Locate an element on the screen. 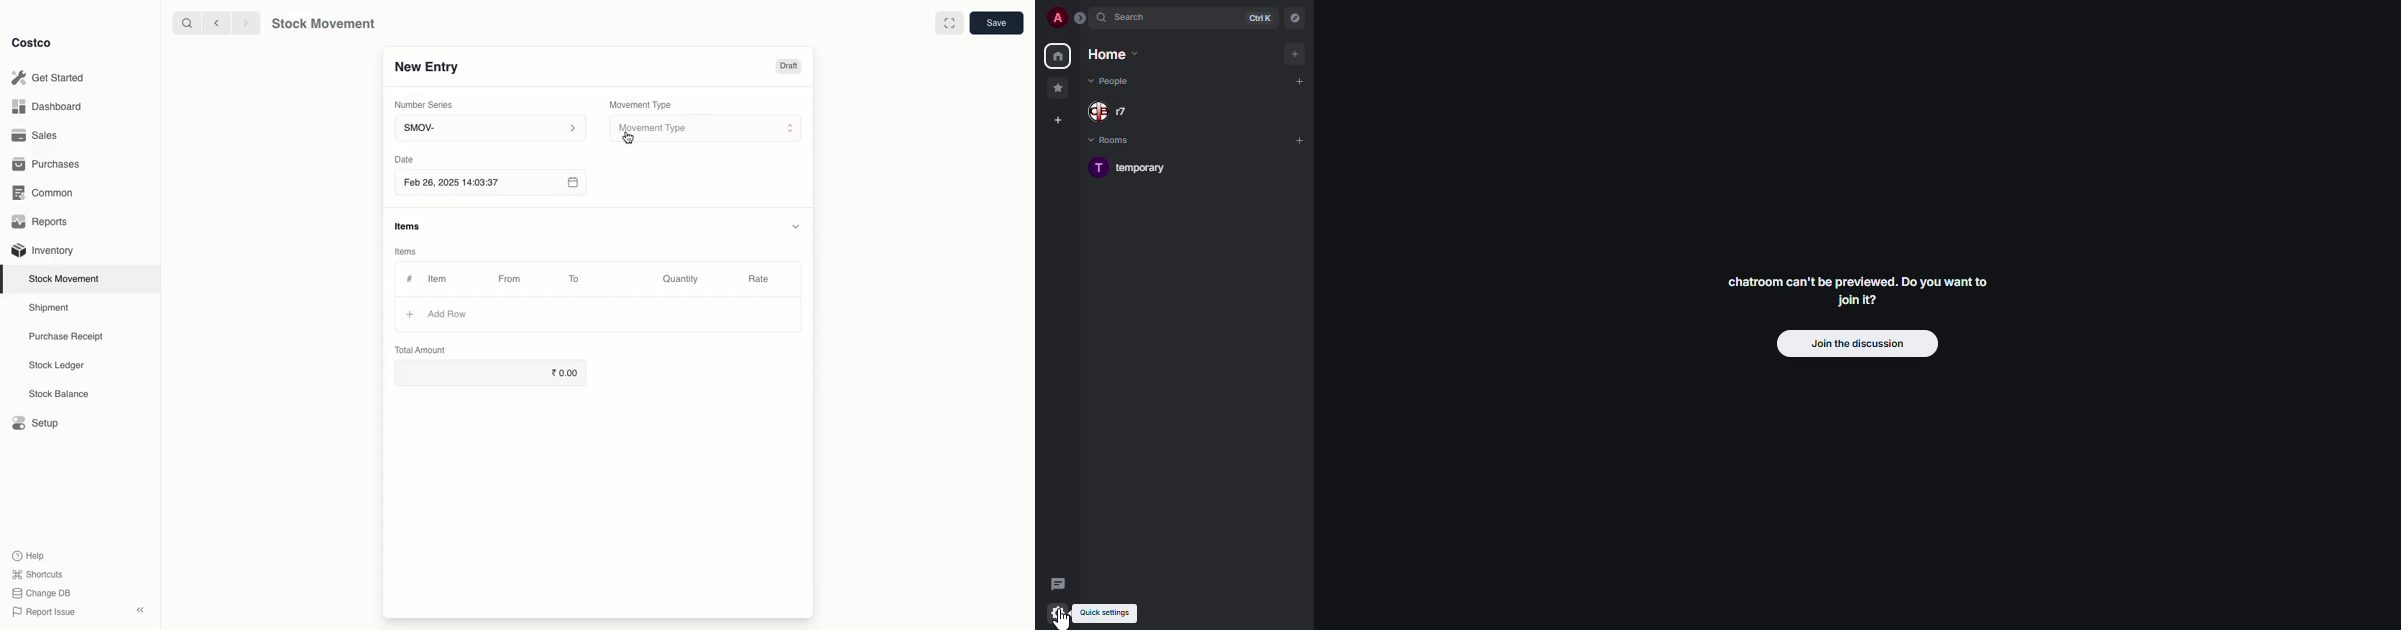 This screenshot has width=2408, height=644. Reports is located at coordinates (43, 222).